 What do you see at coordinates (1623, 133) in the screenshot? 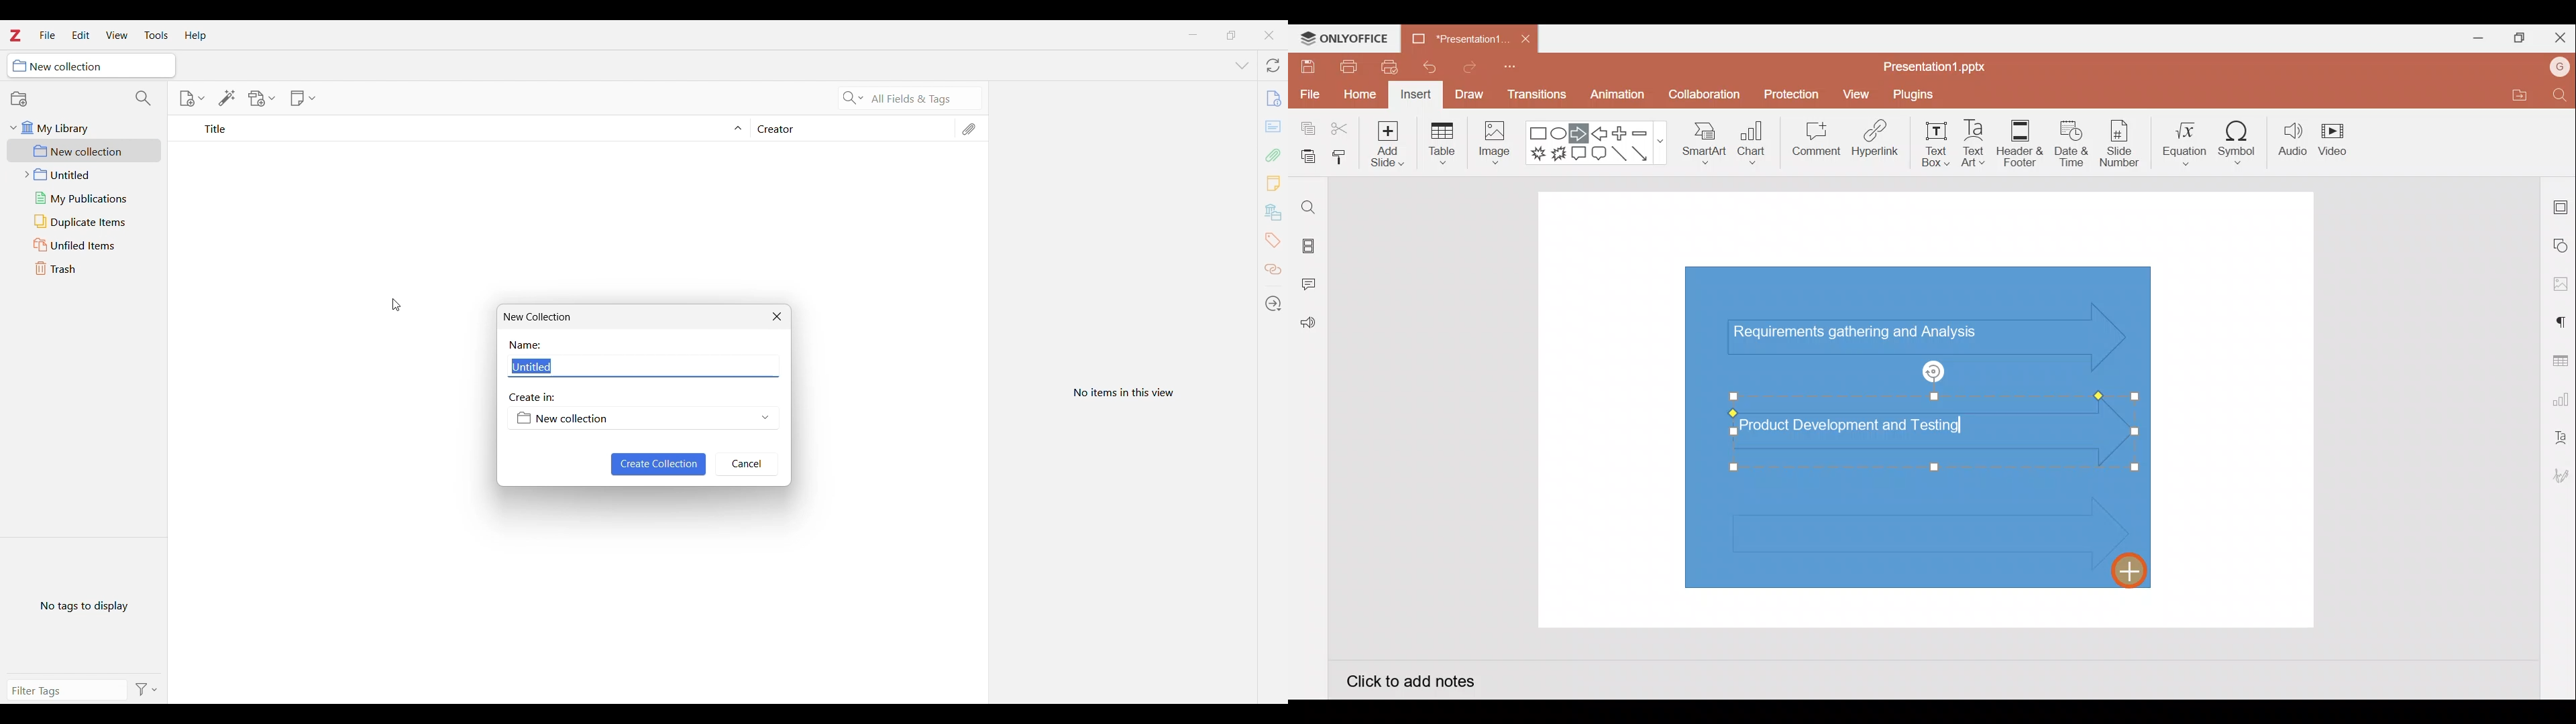
I see `Plus` at bounding box center [1623, 133].